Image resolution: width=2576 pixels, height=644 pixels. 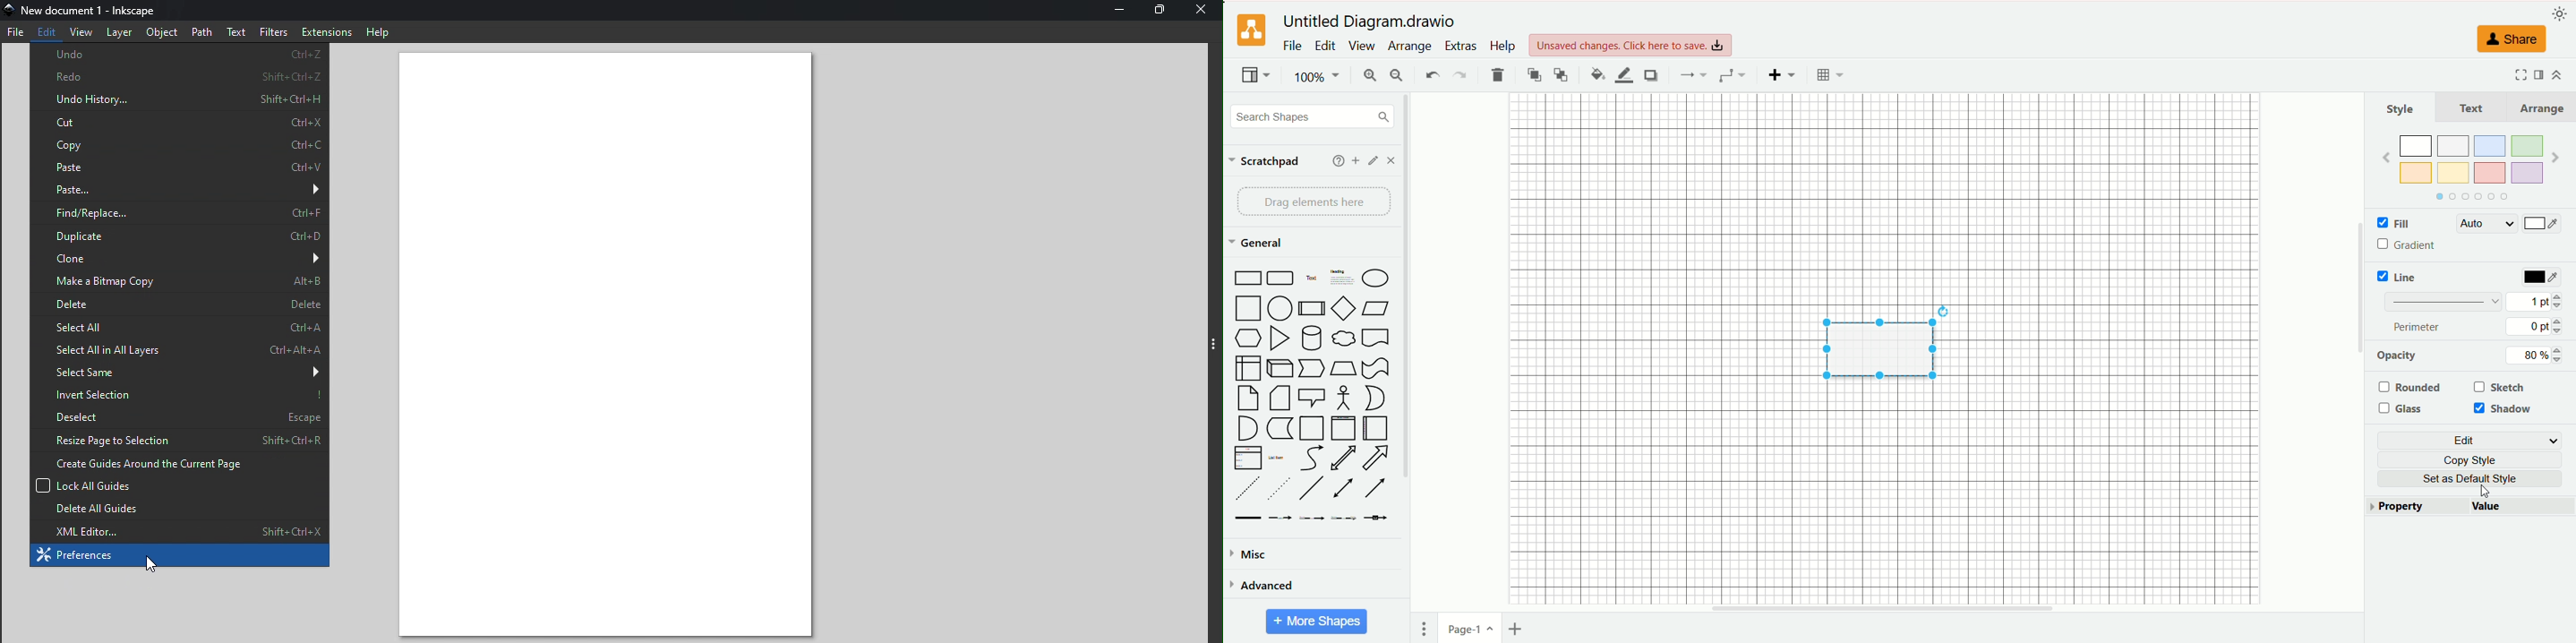 I want to click on delete, so click(x=1498, y=75).